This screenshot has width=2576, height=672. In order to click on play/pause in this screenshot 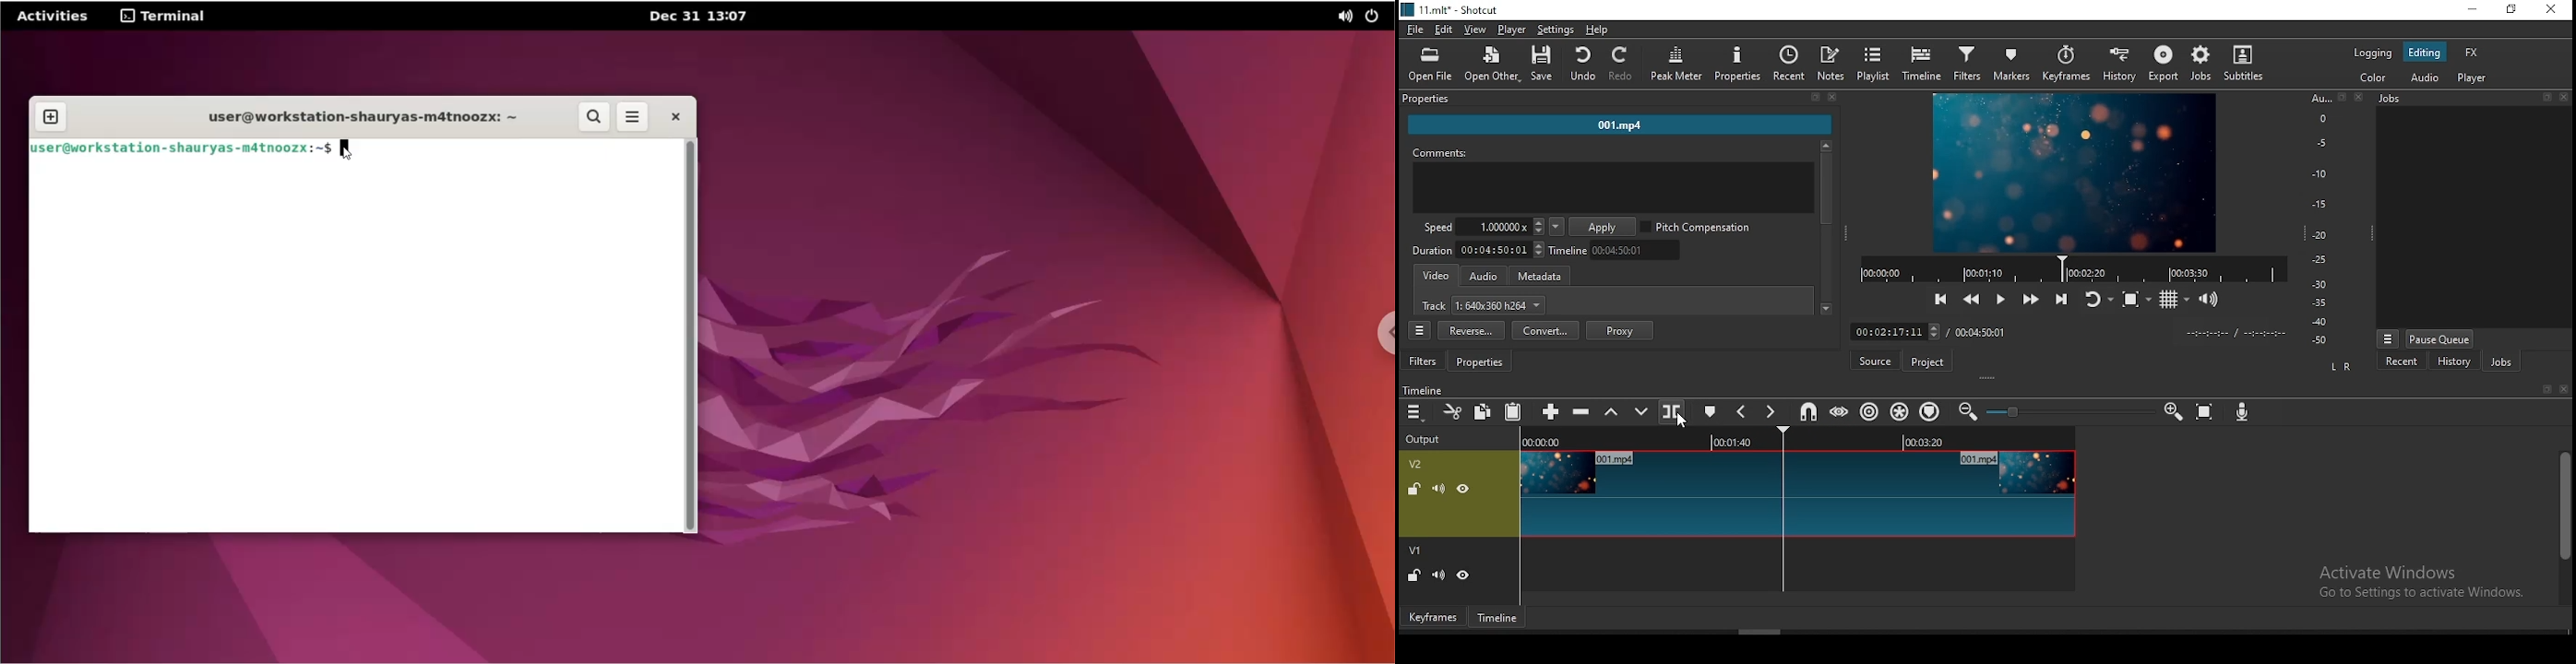, I will do `click(2003, 297)`.